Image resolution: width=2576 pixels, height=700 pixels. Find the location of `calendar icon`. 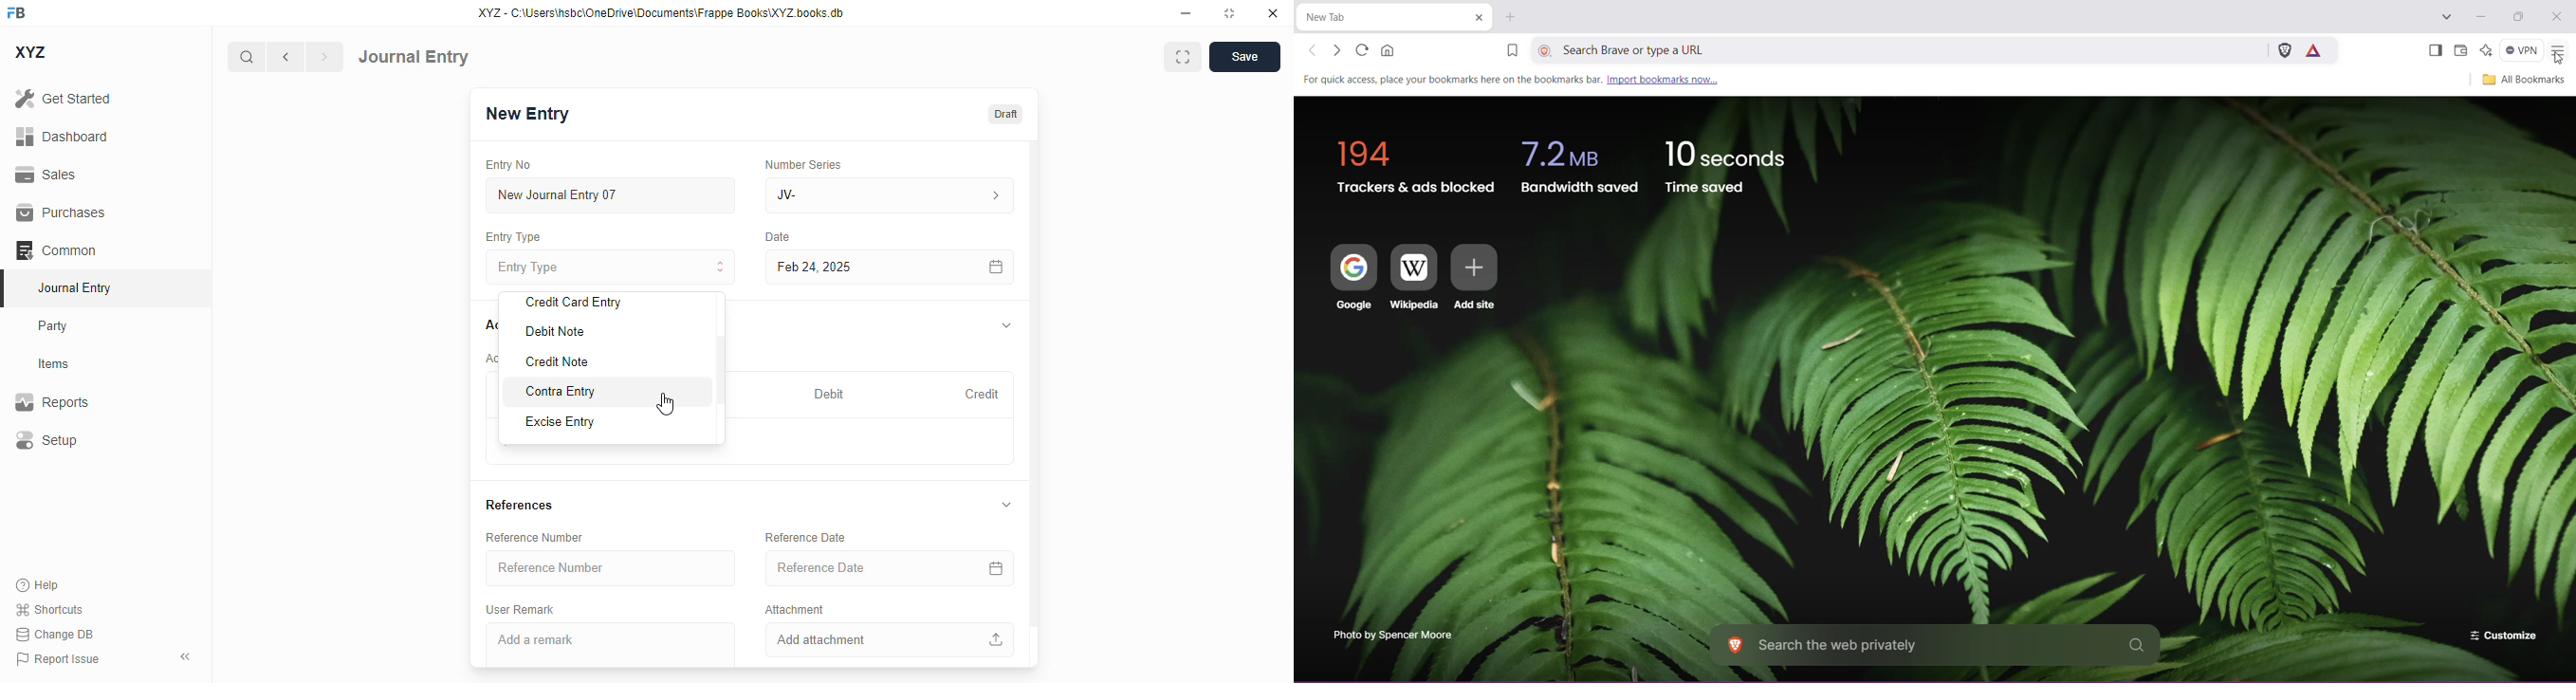

calendar icon is located at coordinates (995, 568).